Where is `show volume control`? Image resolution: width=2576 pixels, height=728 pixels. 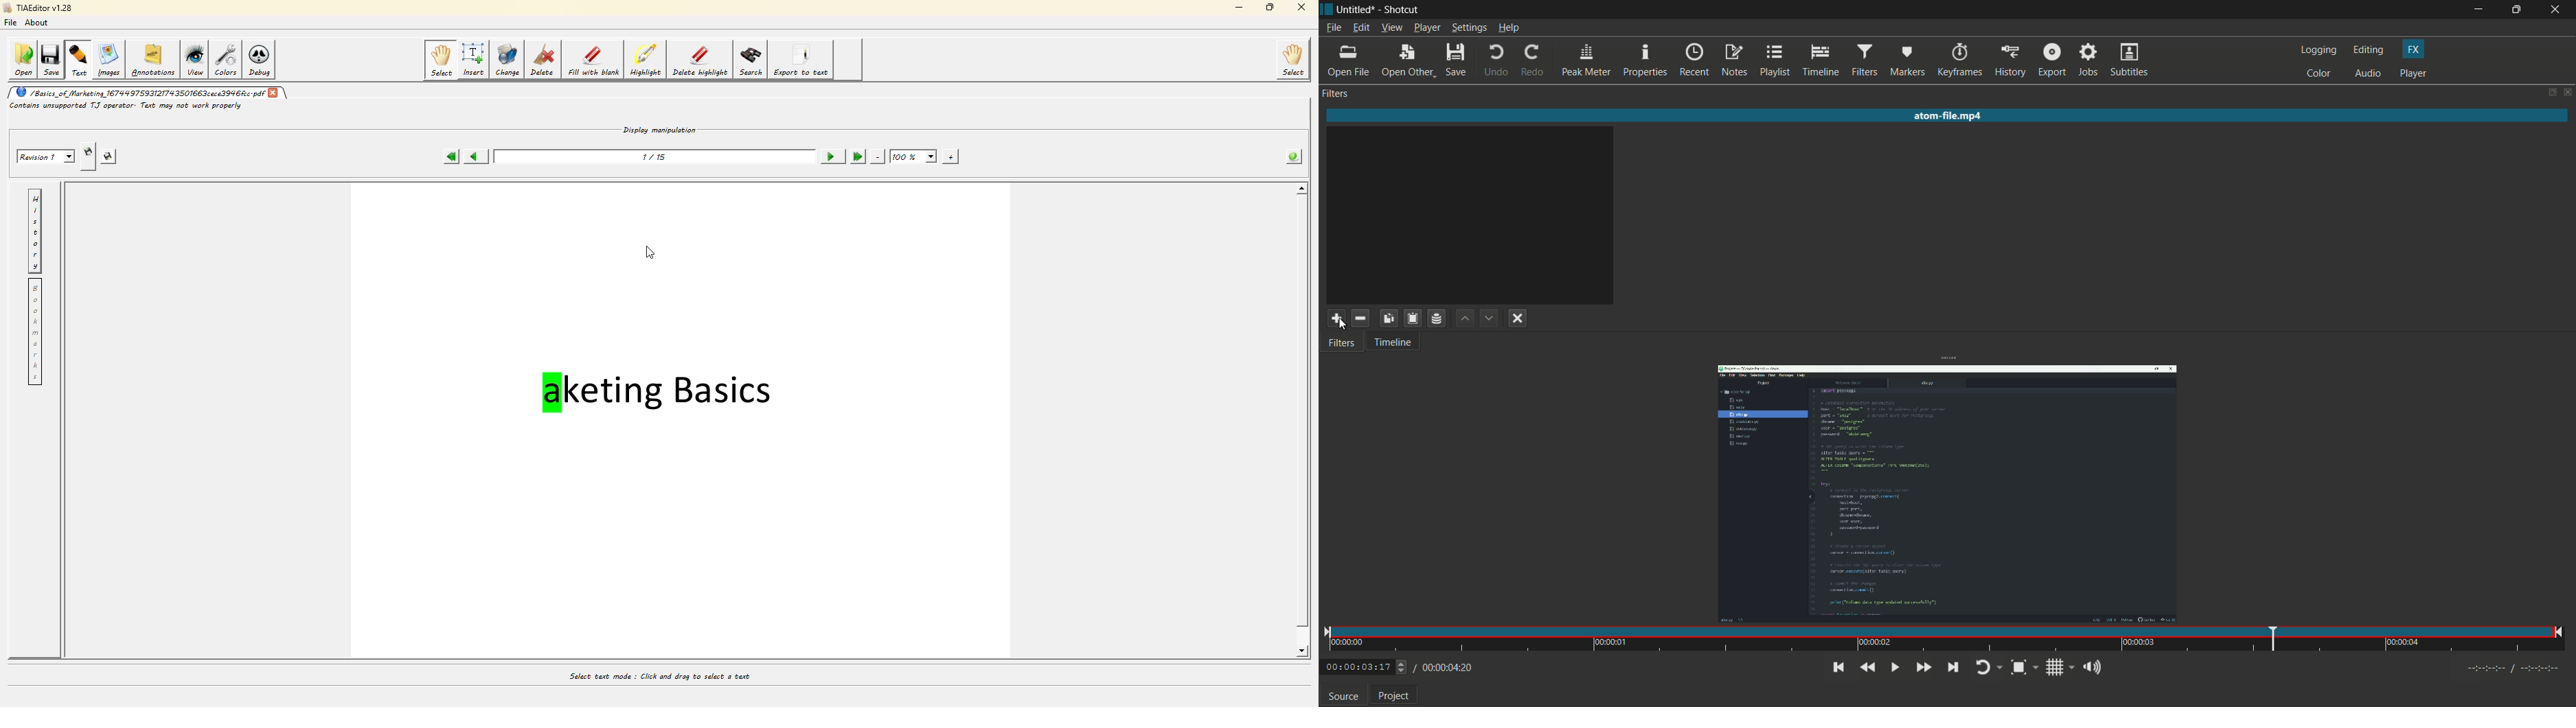
show volume control is located at coordinates (2096, 669).